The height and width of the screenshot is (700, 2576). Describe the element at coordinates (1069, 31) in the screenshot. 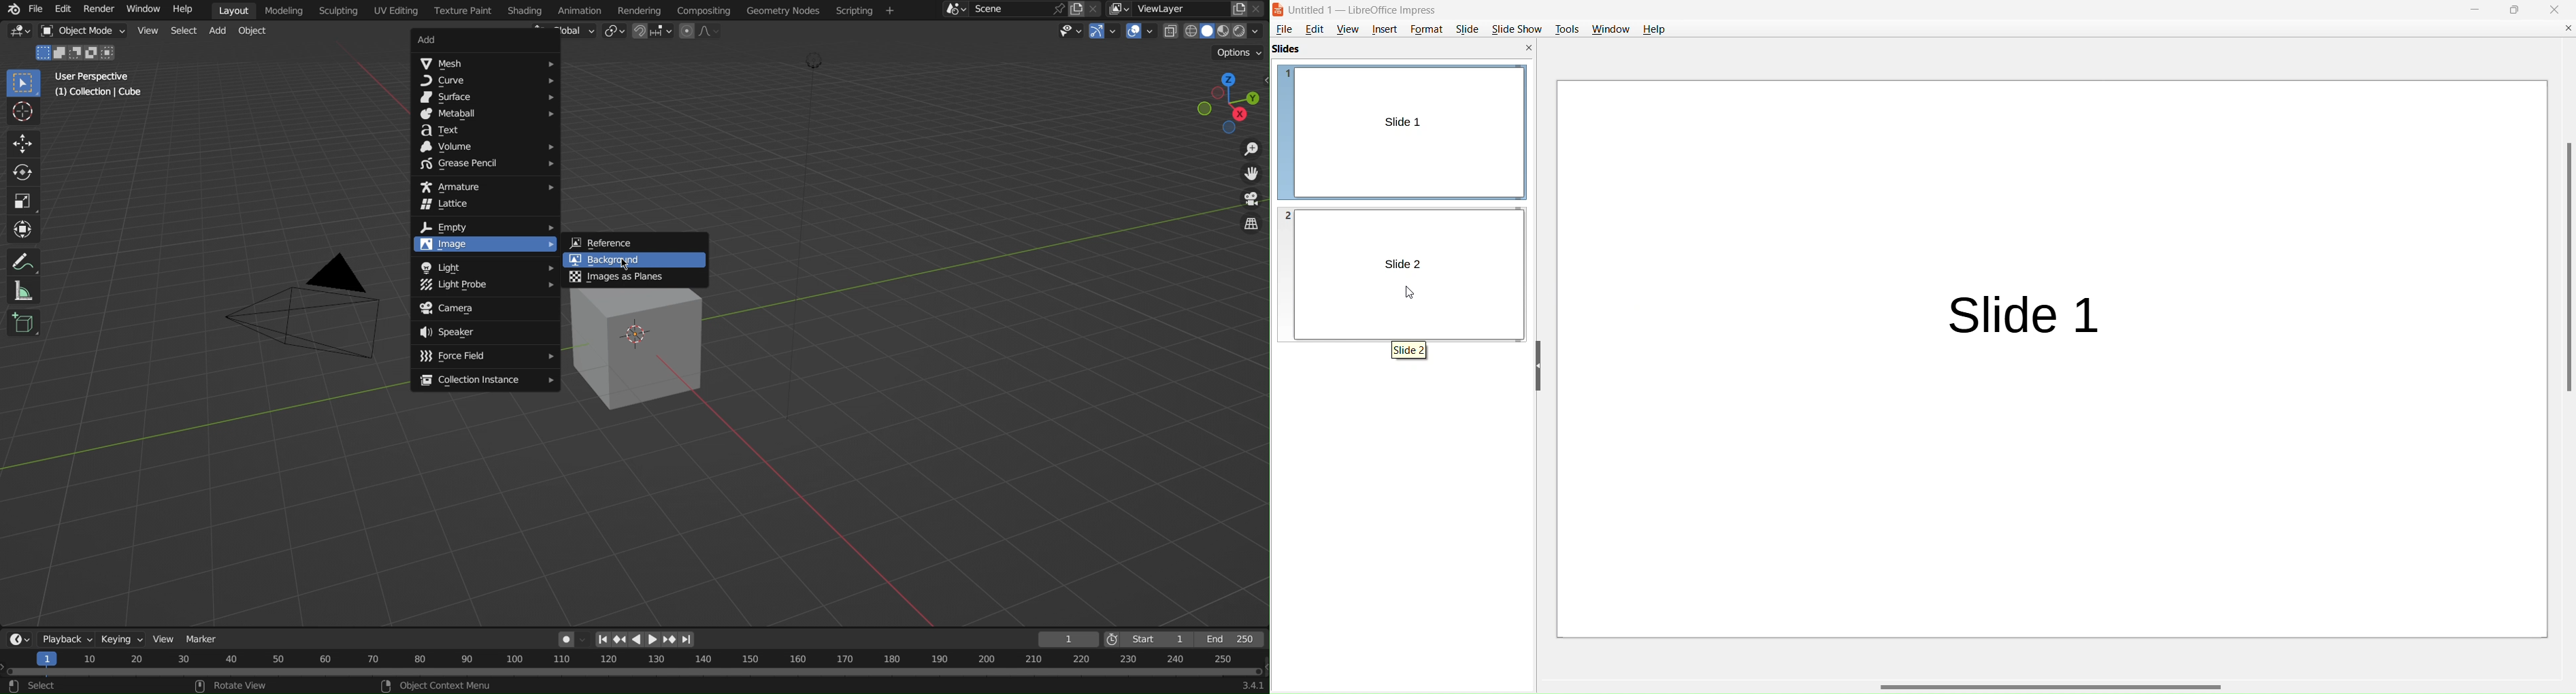

I see `View Objects Type` at that location.